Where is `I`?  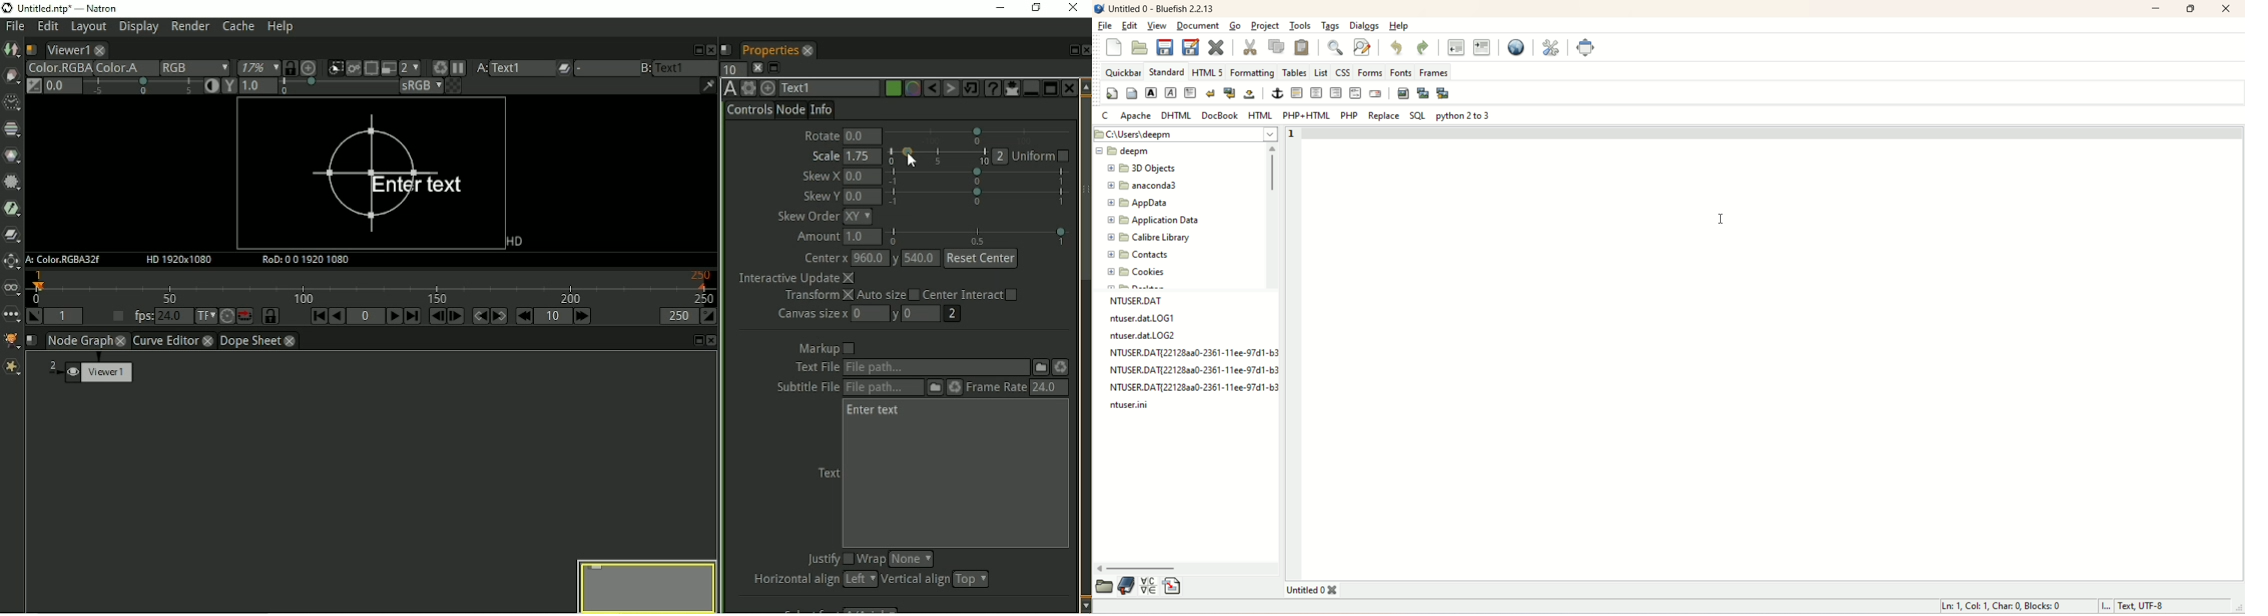 I is located at coordinates (2106, 607).